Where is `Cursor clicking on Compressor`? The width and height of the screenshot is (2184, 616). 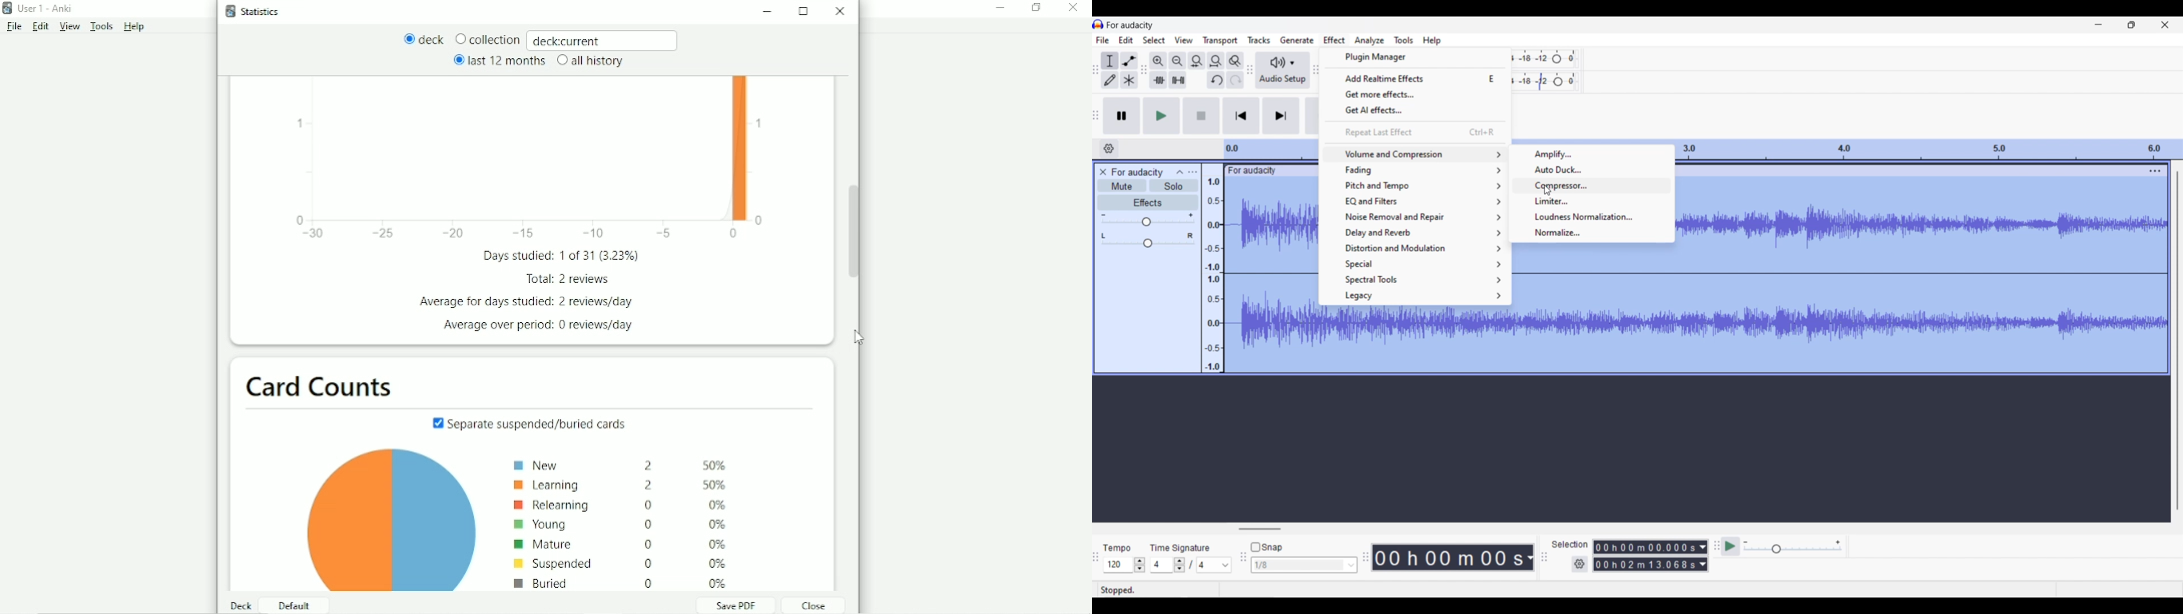 Cursor clicking on Compressor is located at coordinates (1548, 191).